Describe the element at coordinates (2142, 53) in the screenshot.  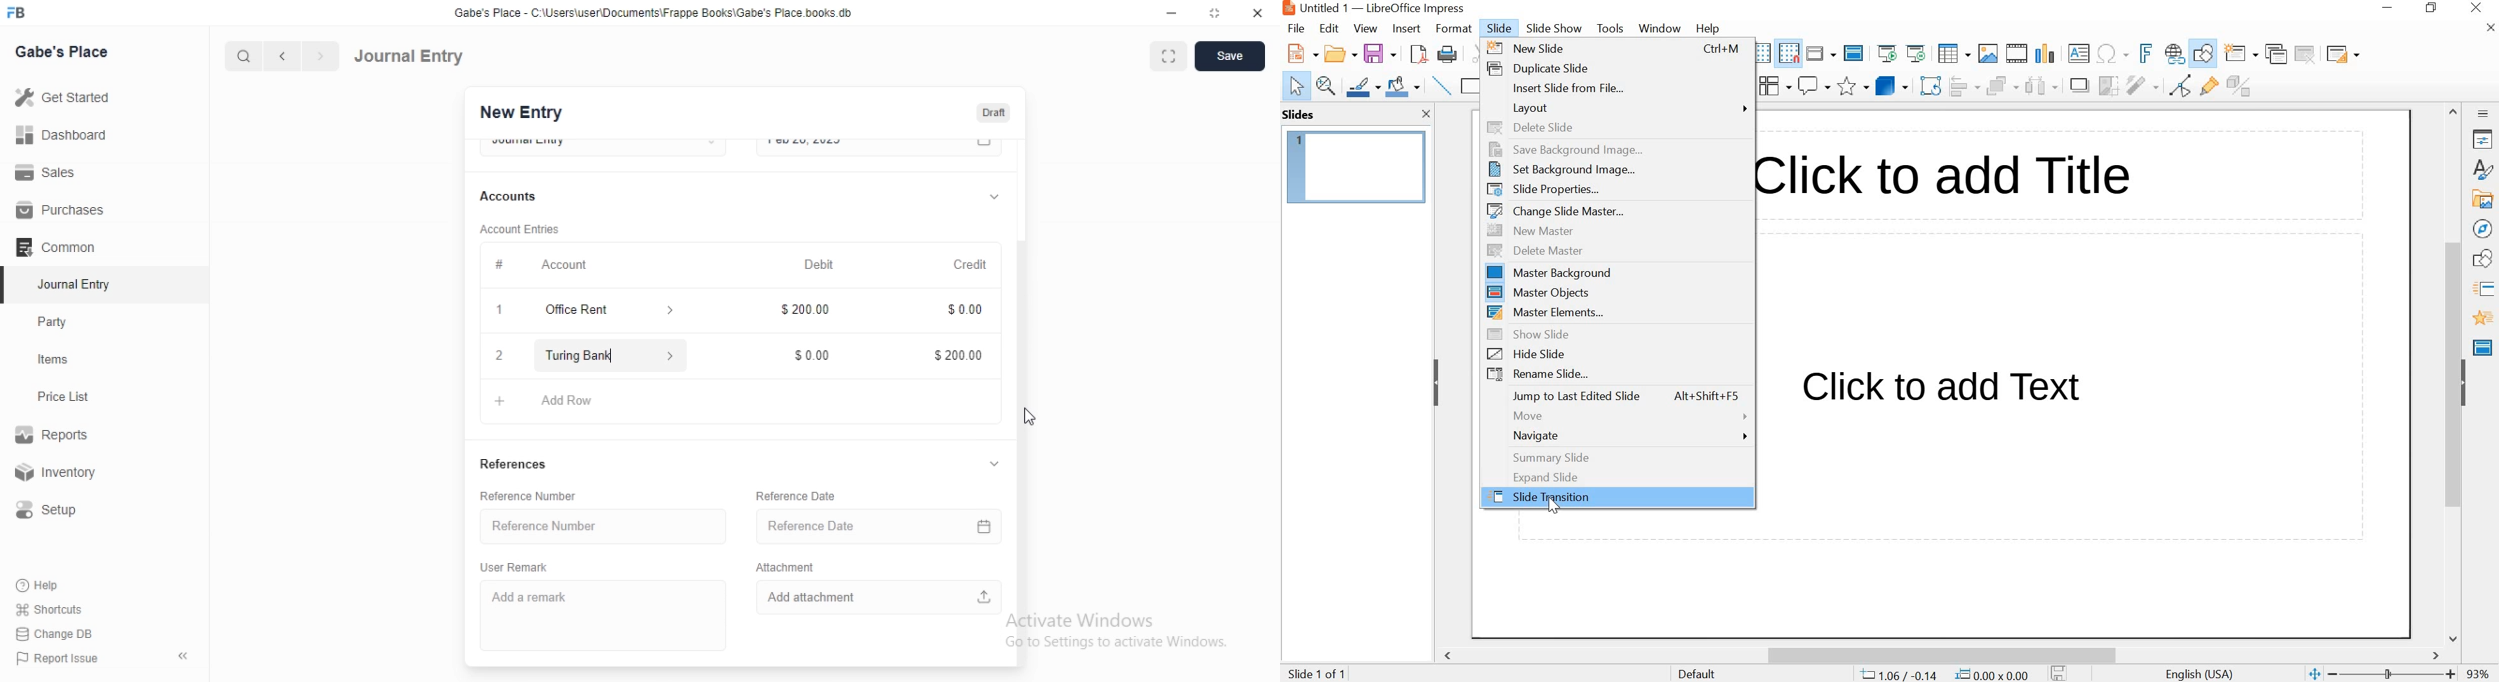
I see `Insert frontwork text` at that location.